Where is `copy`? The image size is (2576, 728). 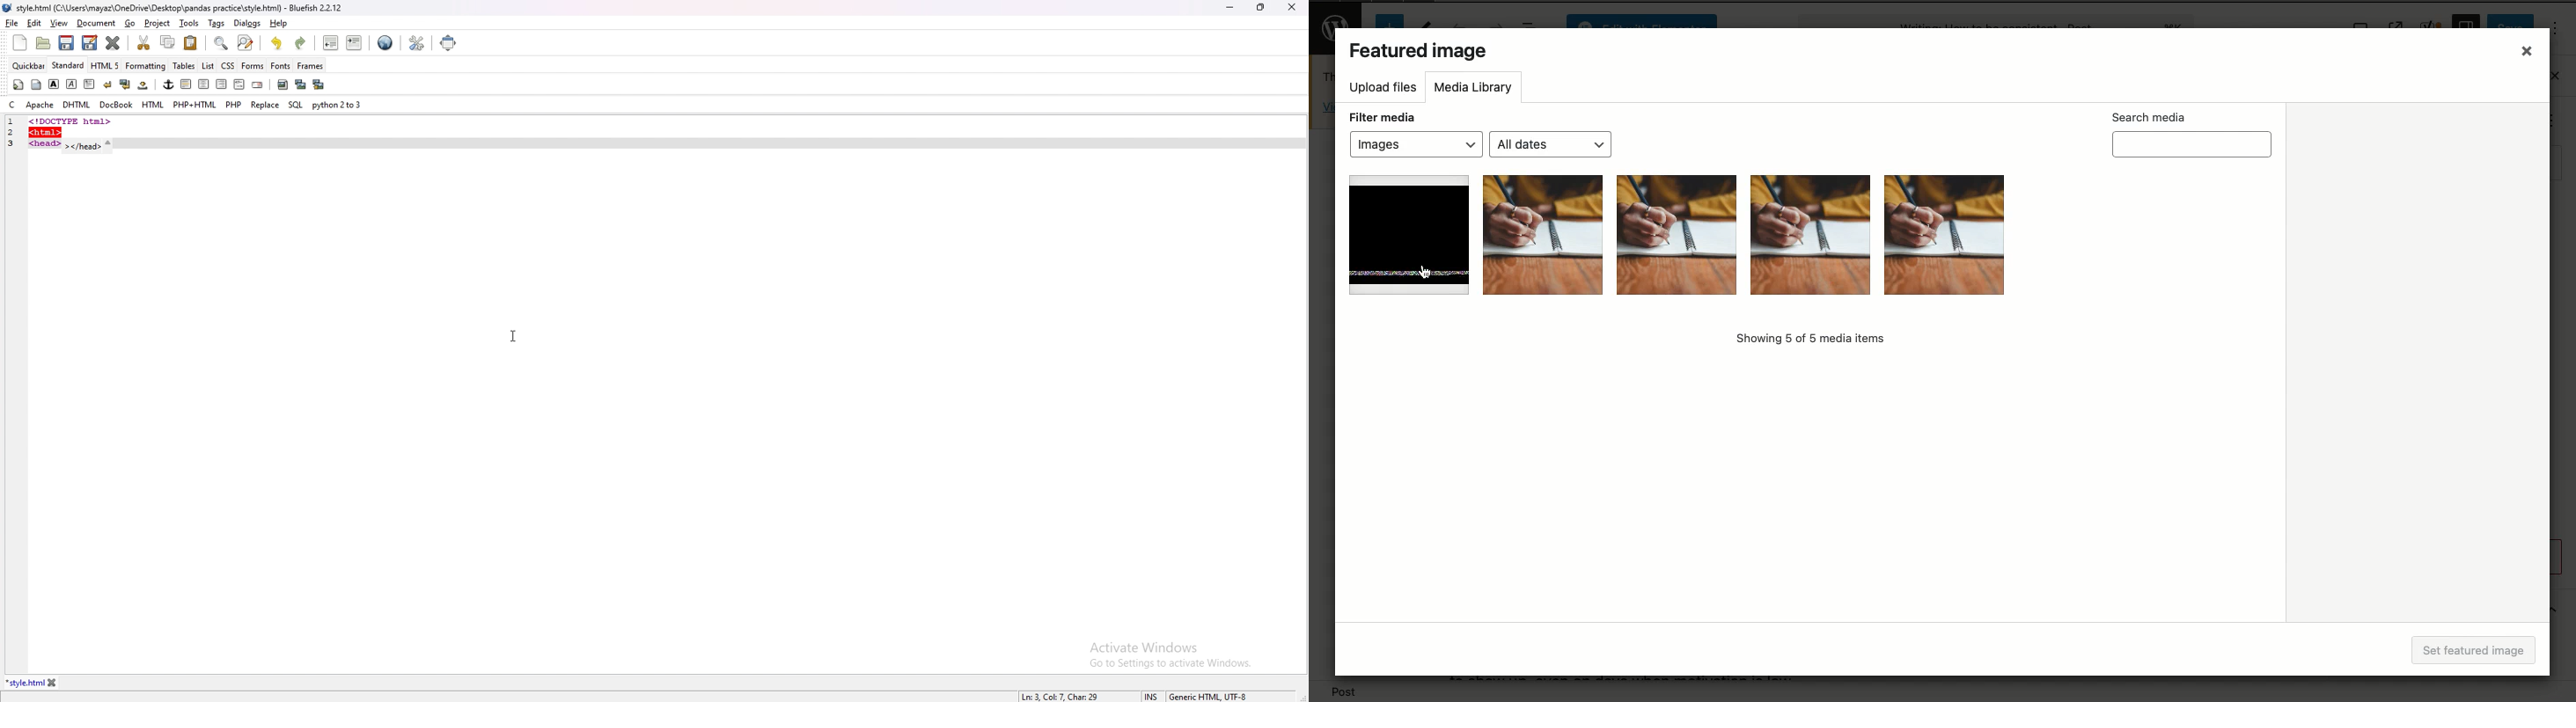 copy is located at coordinates (168, 42).